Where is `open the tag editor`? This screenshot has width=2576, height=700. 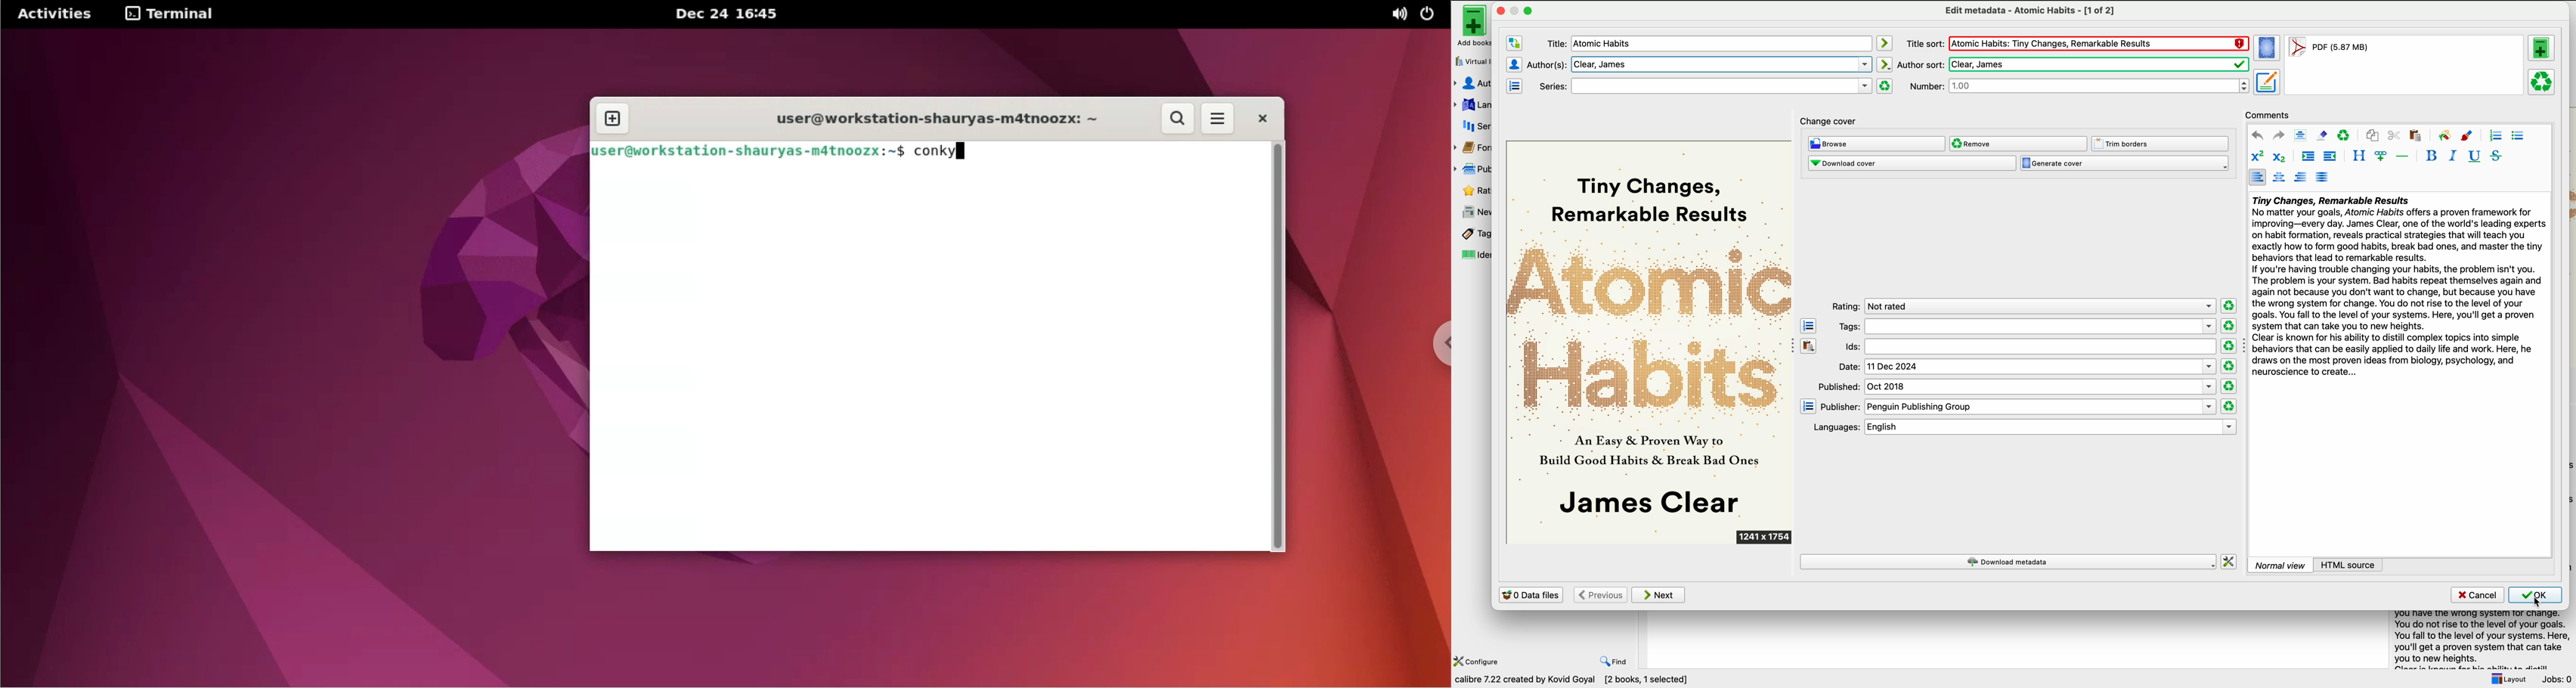
open the tag editor is located at coordinates (1809, 325).